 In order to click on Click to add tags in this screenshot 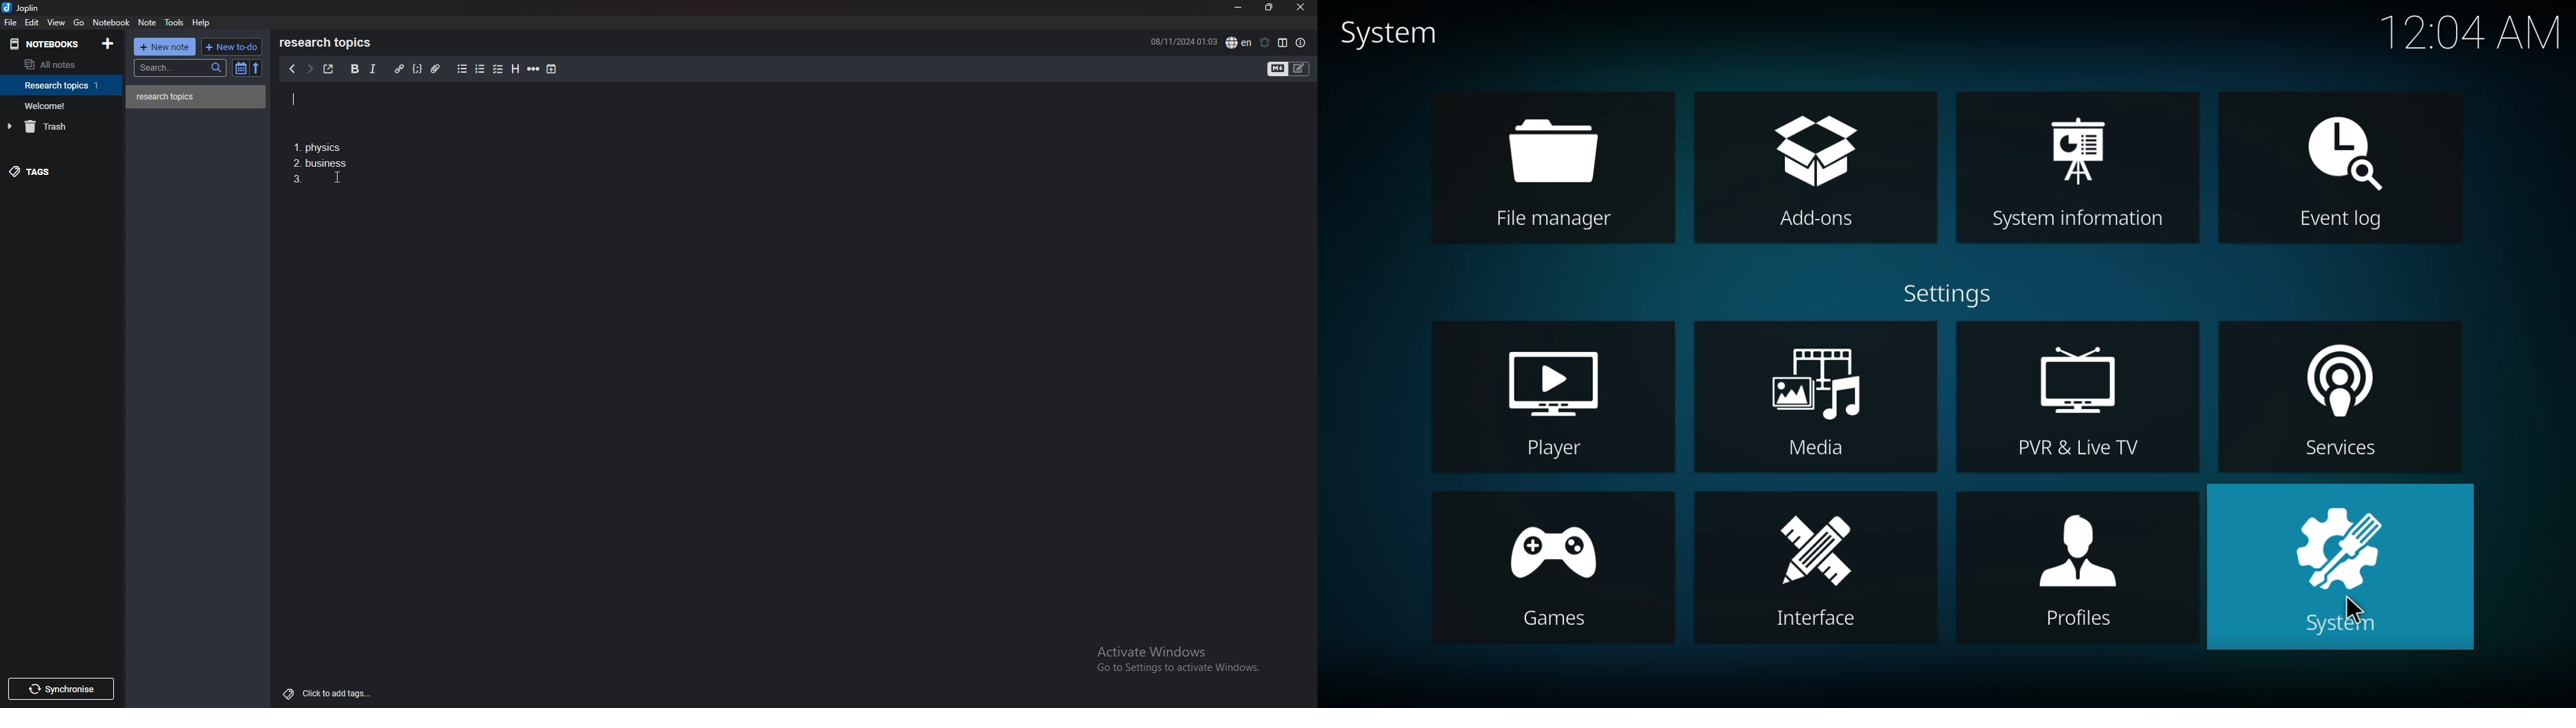, I will do `click(324, 693)`.